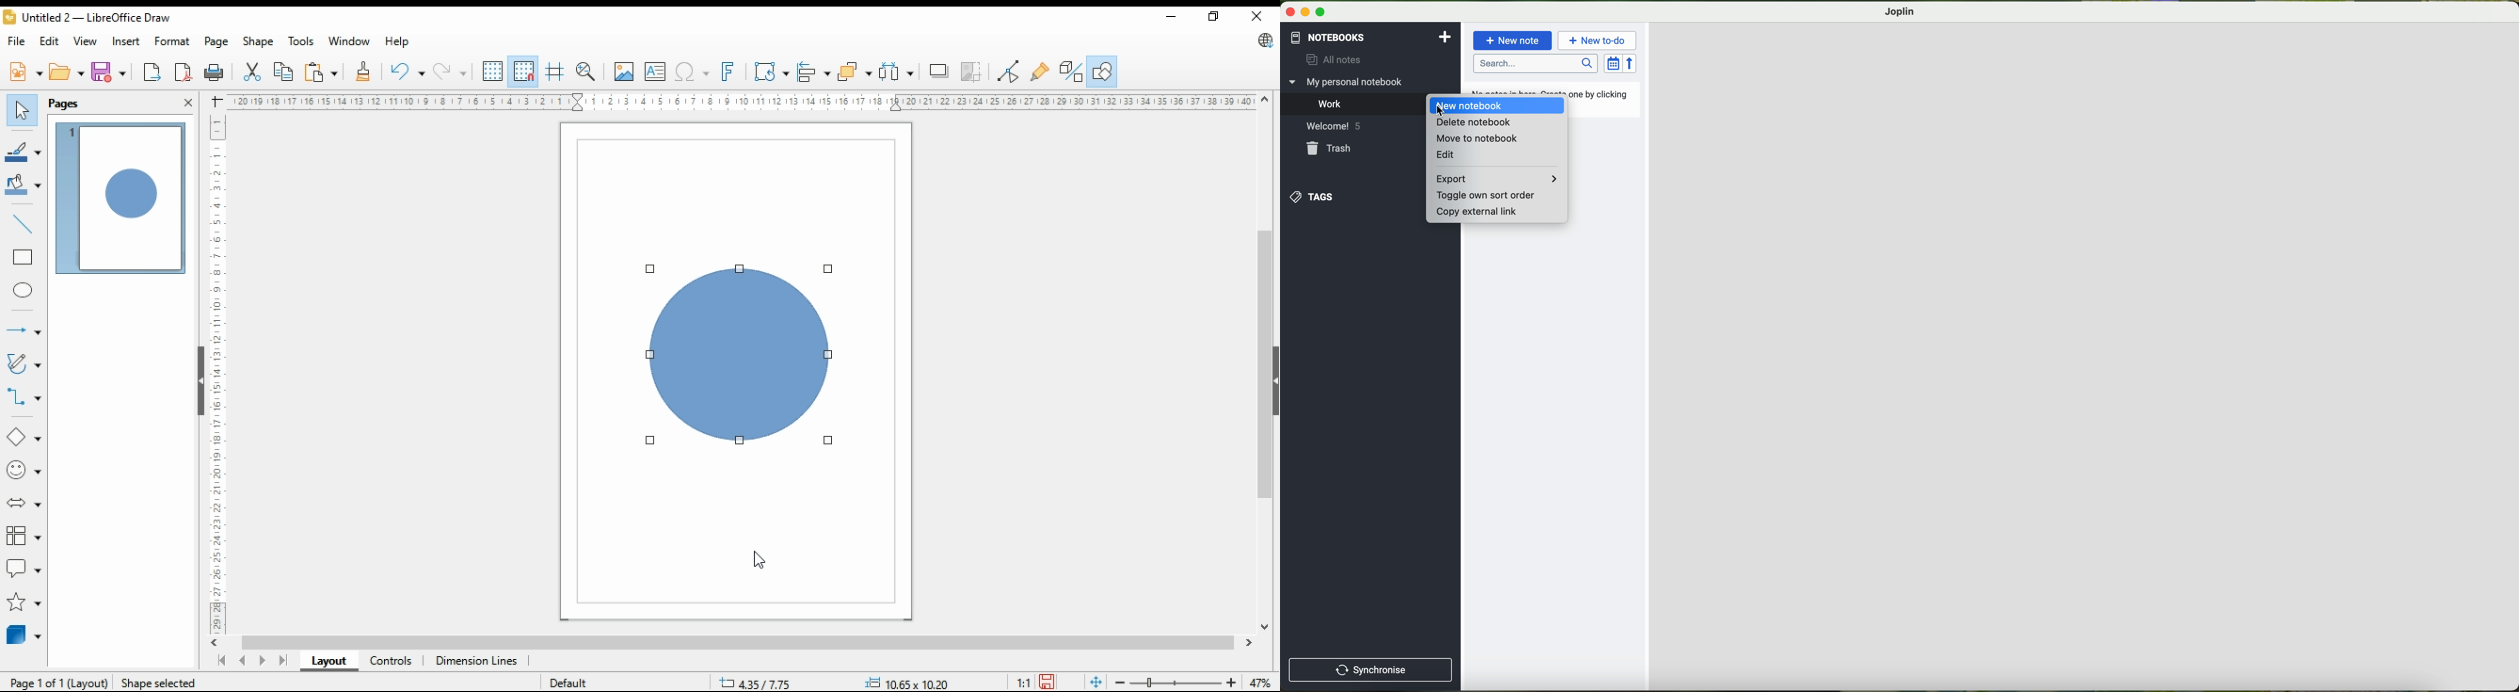  What do you see at coordinates (1495, 179) in the screenshot?
I see `export` at bounding box center [1495, 179].